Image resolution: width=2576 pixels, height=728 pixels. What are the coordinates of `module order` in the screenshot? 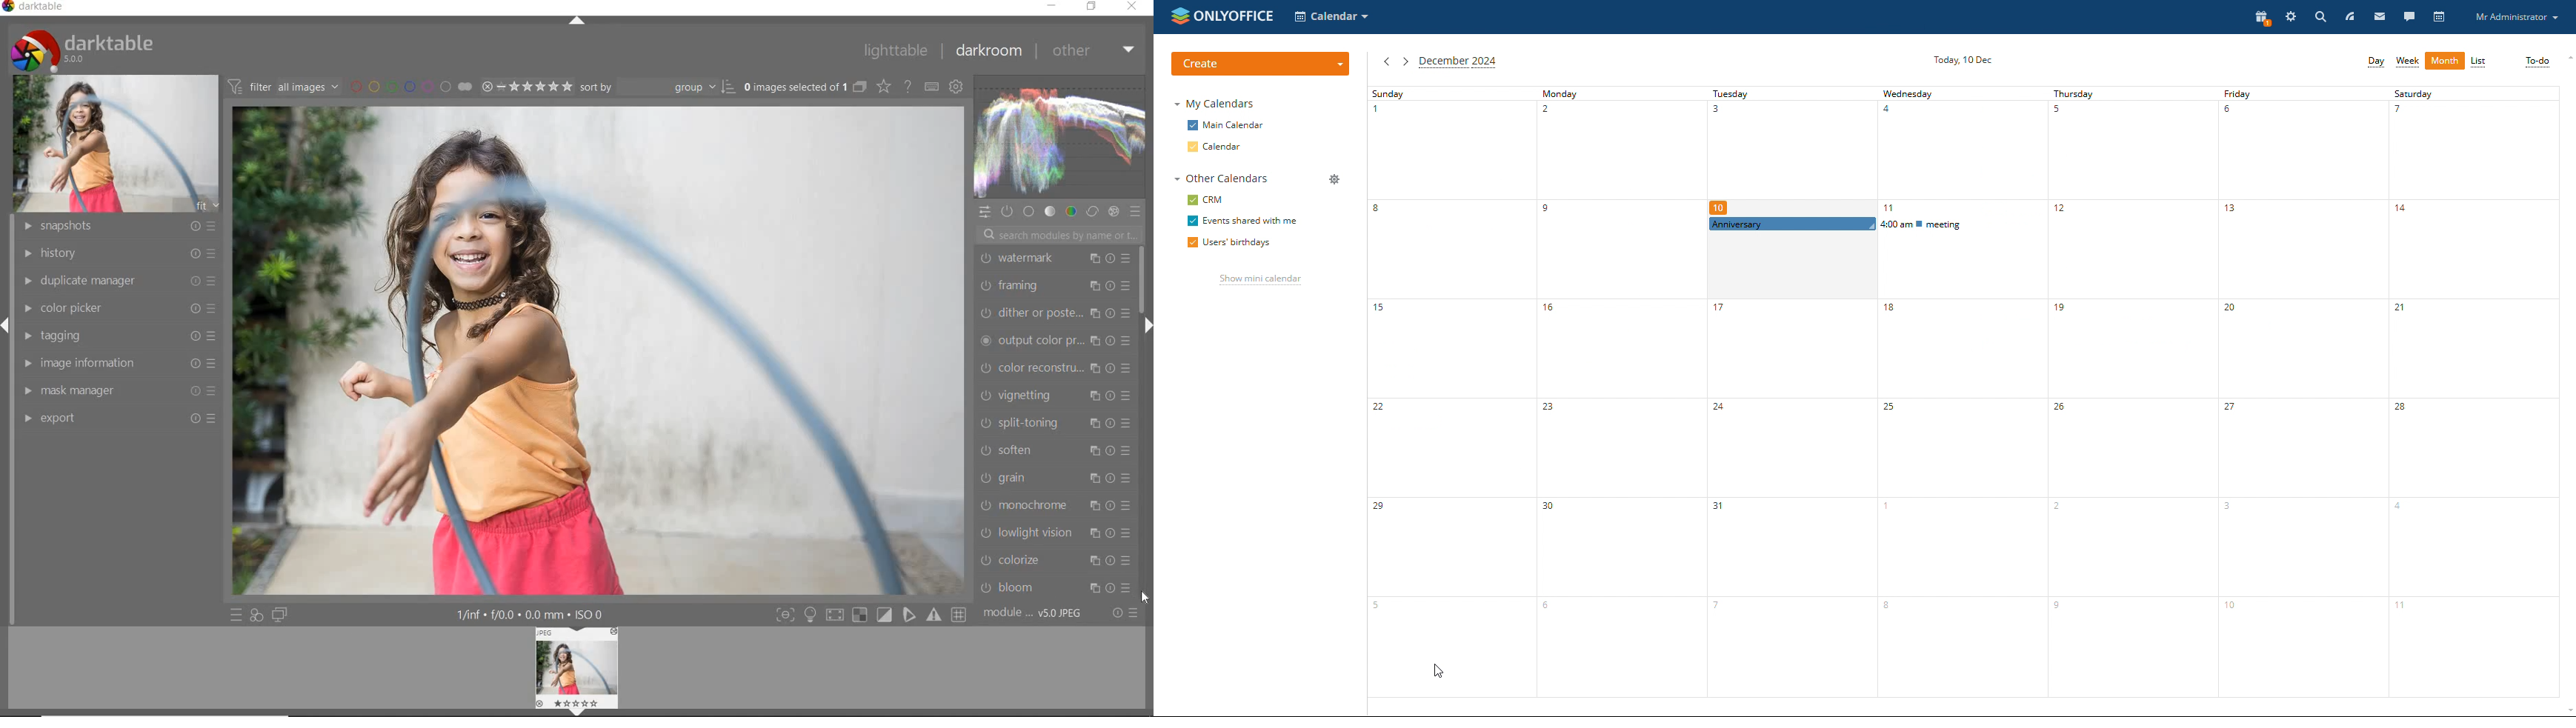 It's located at (1035, 614).